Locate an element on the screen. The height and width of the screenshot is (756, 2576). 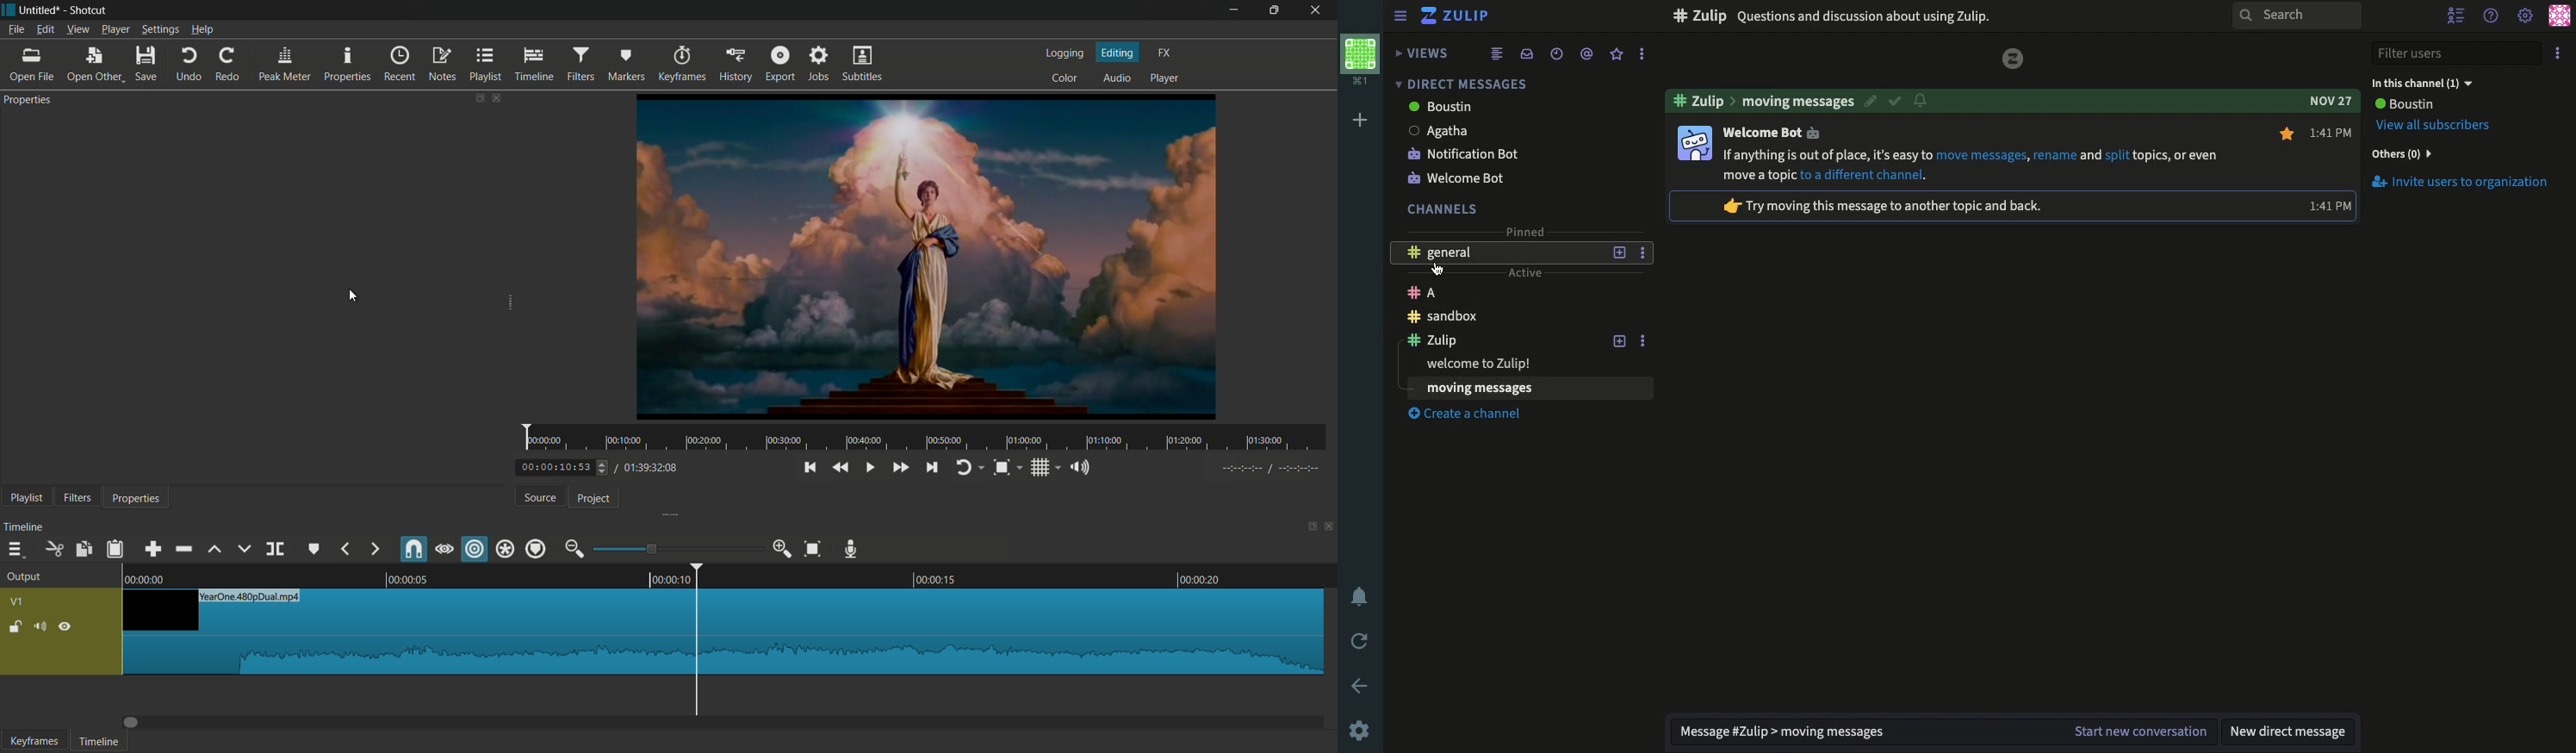
Hide users list is located at coordinates (2458, 17).